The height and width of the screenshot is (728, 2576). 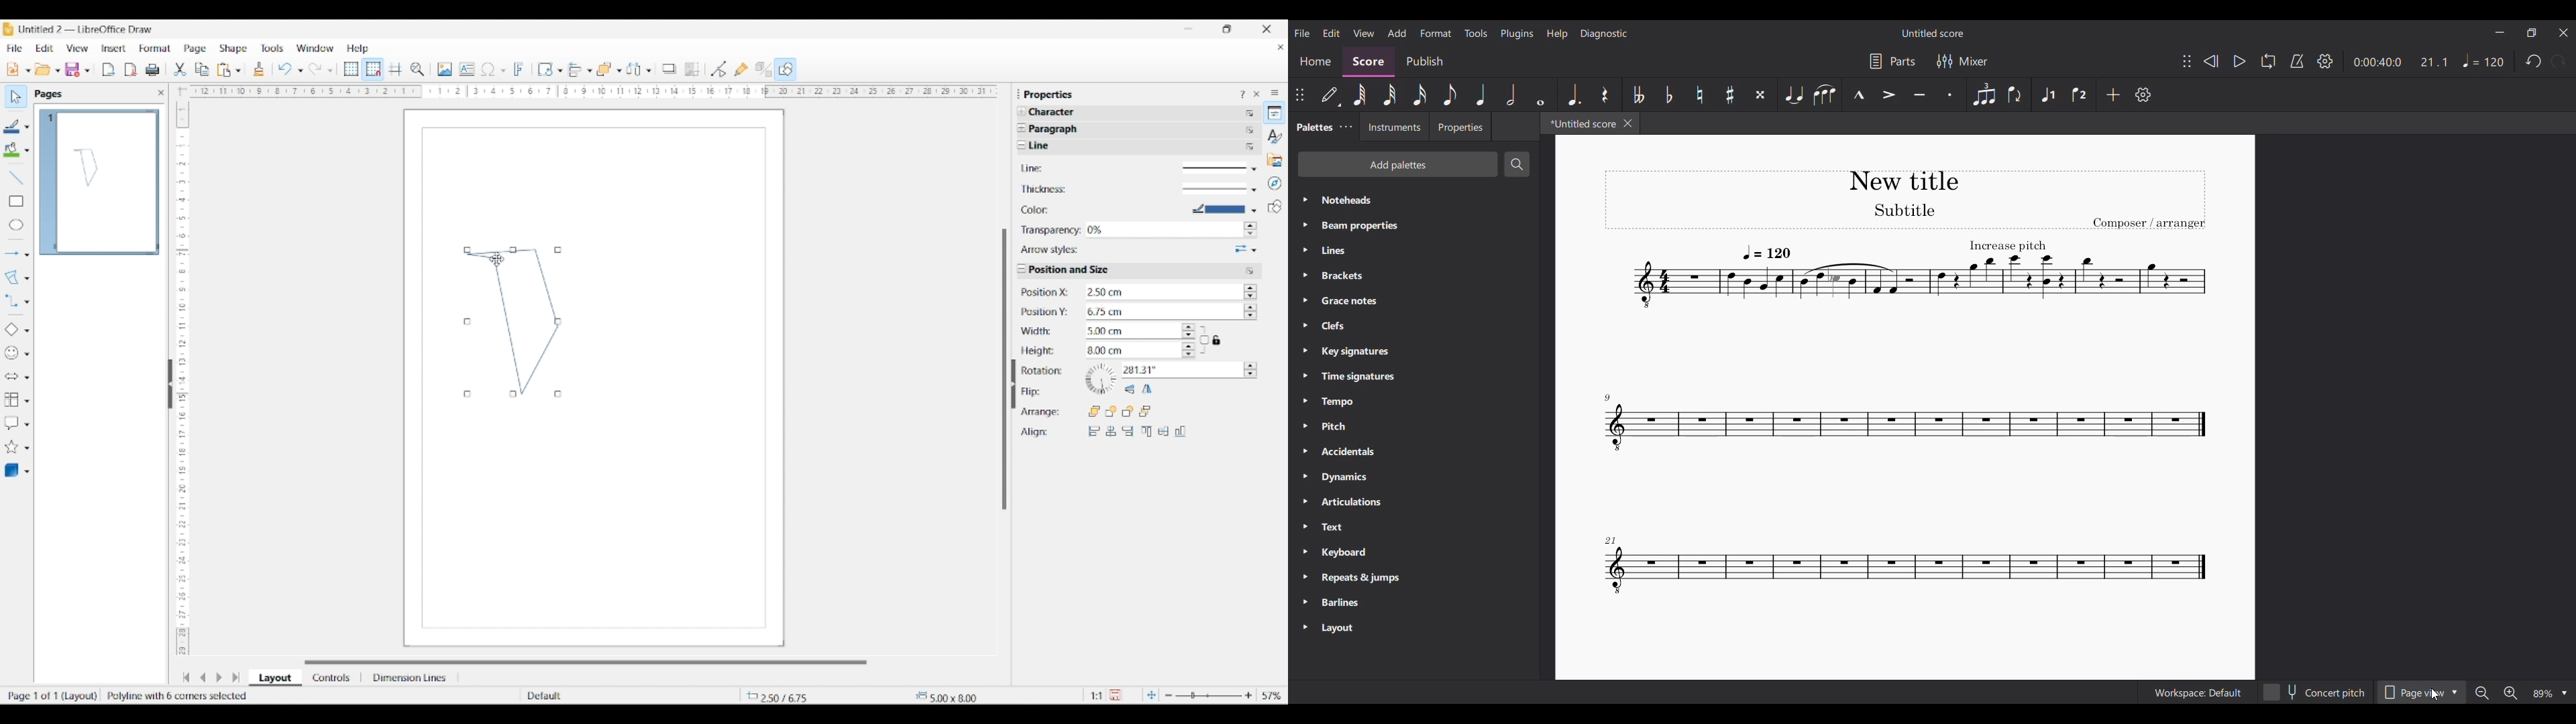 I want to click on Redo, so click(x=2557, y=60).